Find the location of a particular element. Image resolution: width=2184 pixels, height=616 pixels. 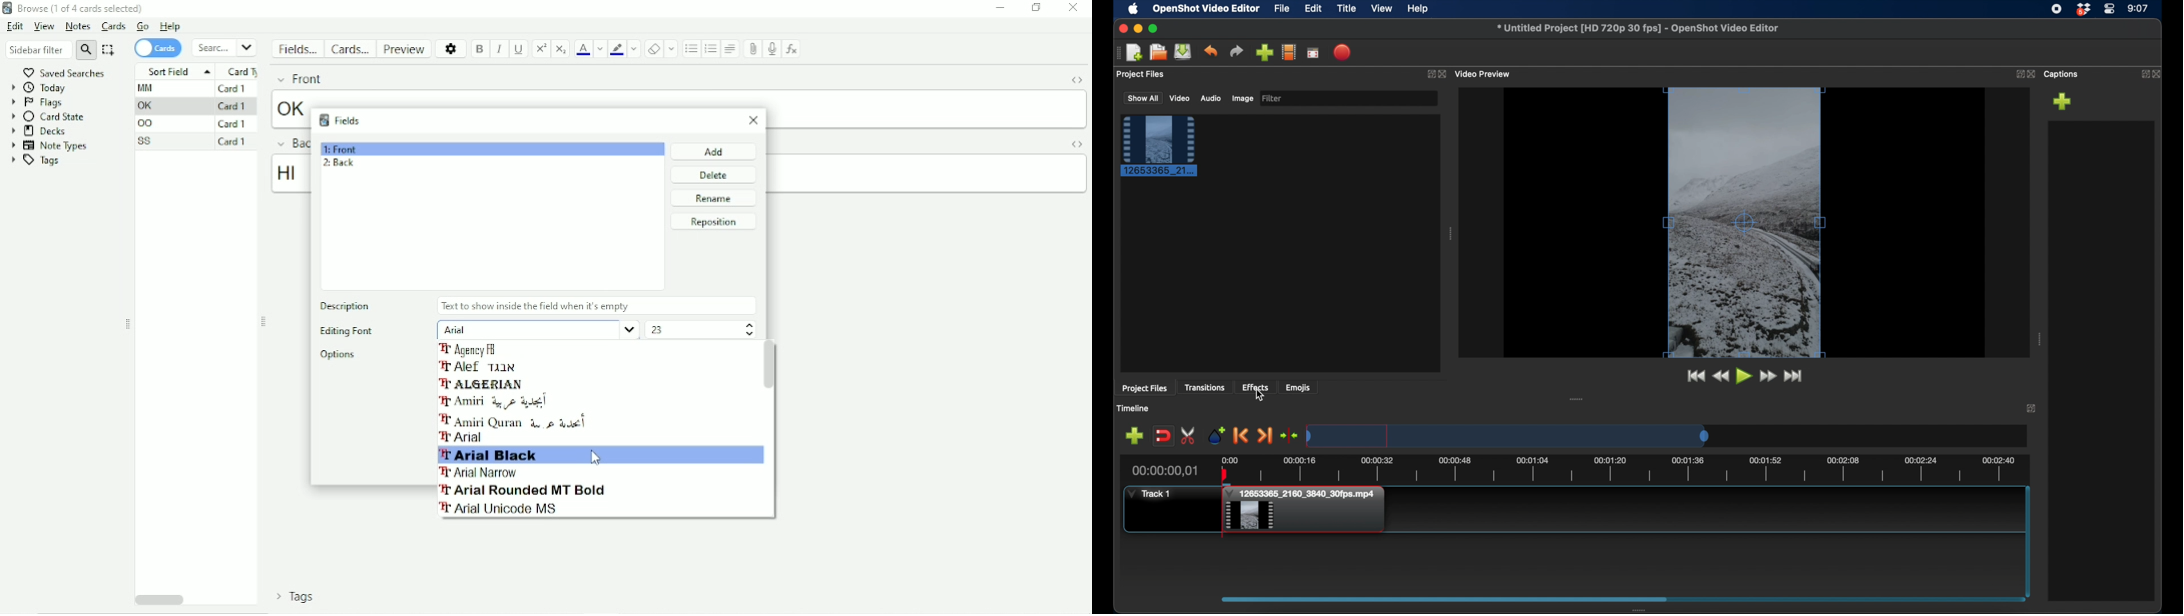

rewind is located at coordinates (1721, 376).